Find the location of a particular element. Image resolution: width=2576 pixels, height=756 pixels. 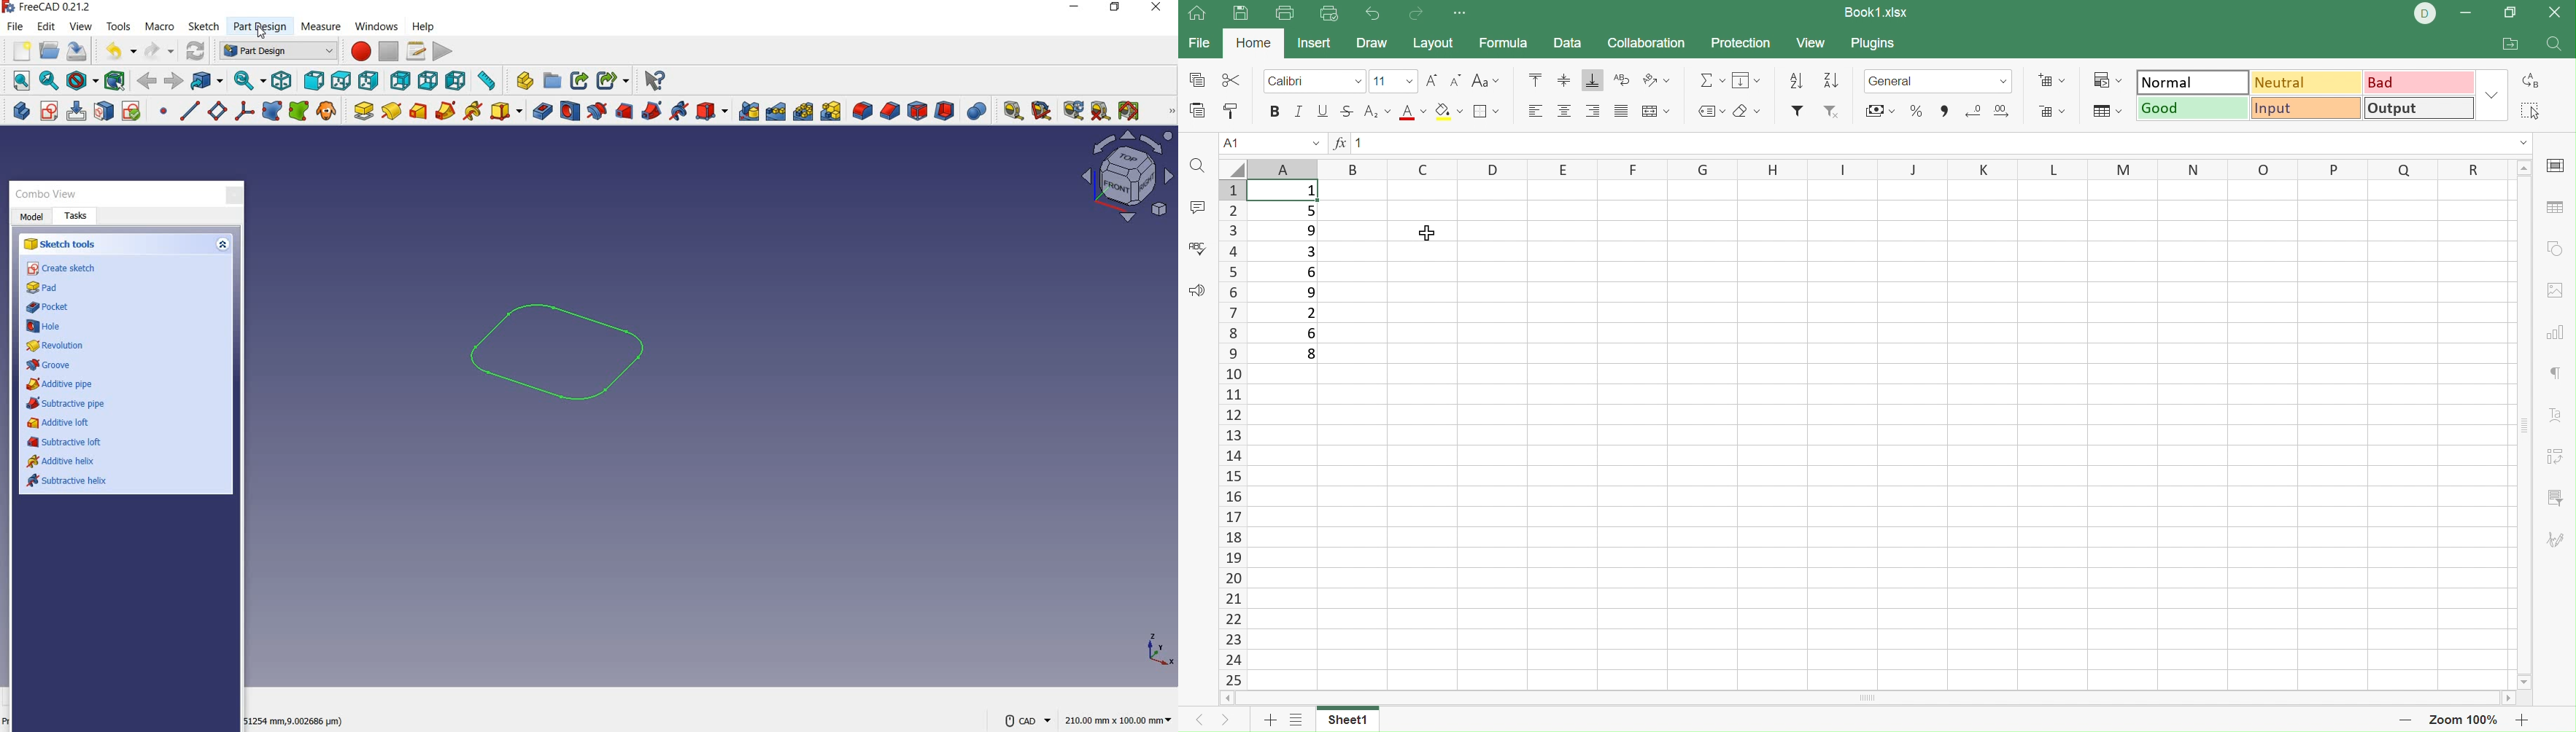

Open is located at coordinates (554, 78).